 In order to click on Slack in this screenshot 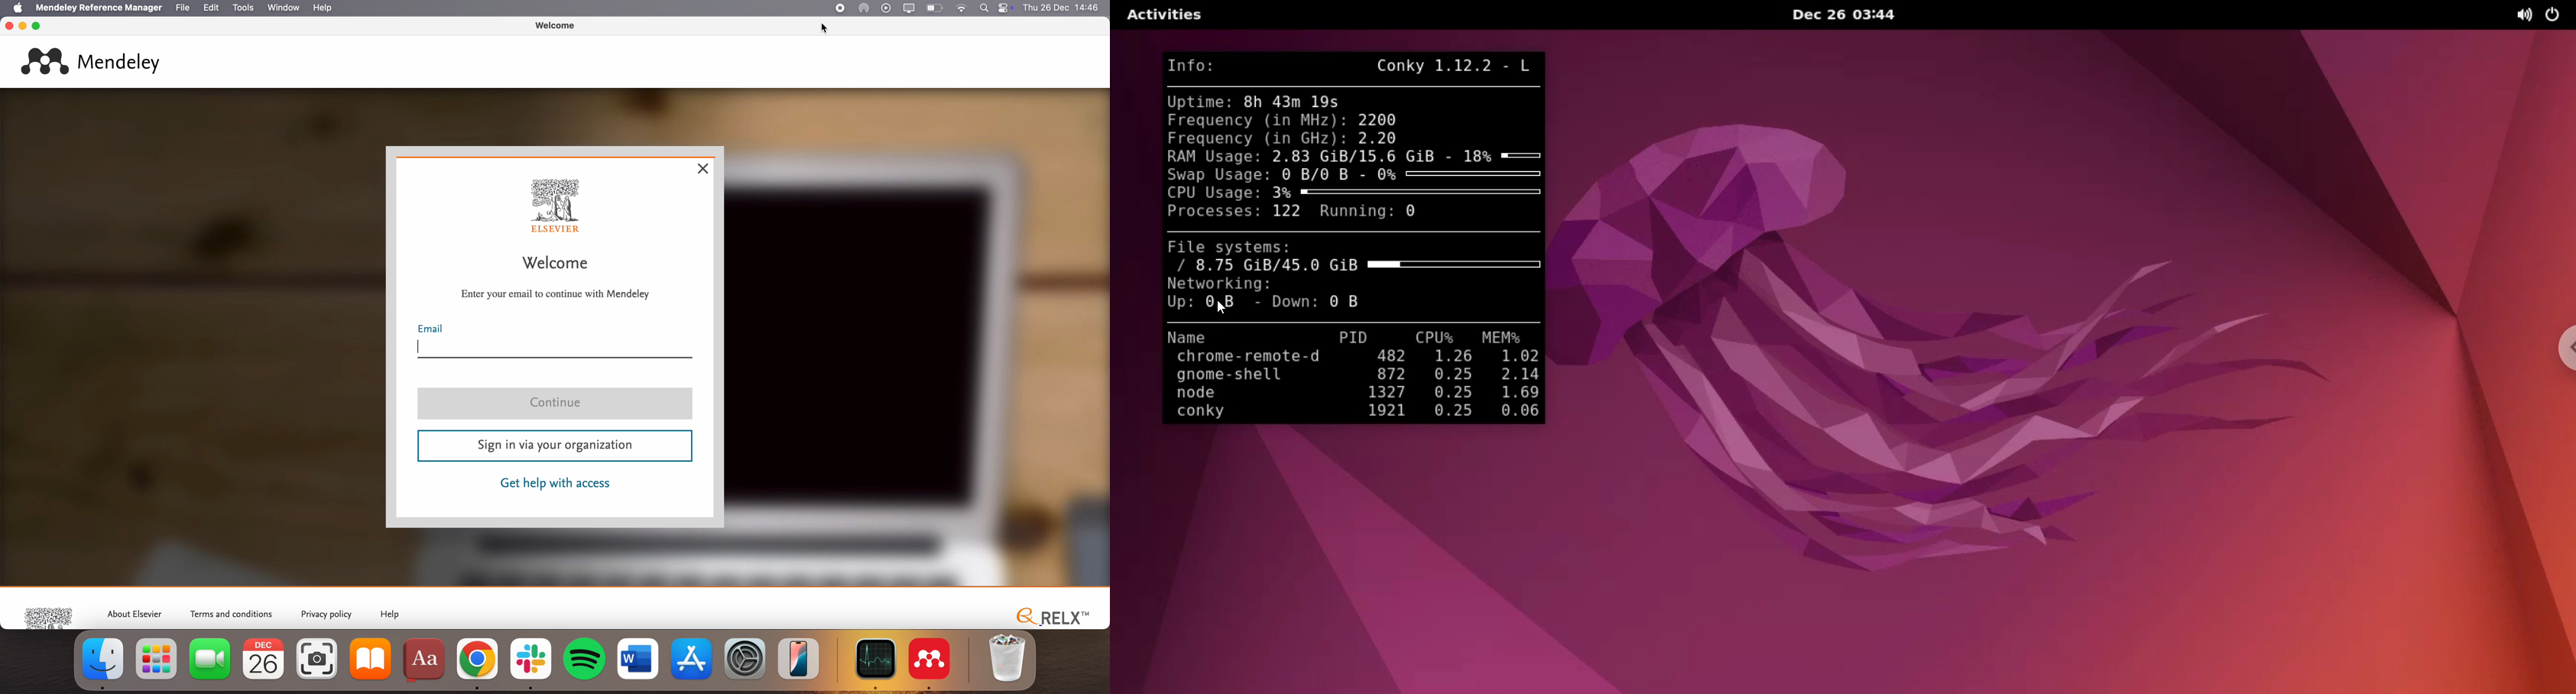, I will do `click(533, 662)`.